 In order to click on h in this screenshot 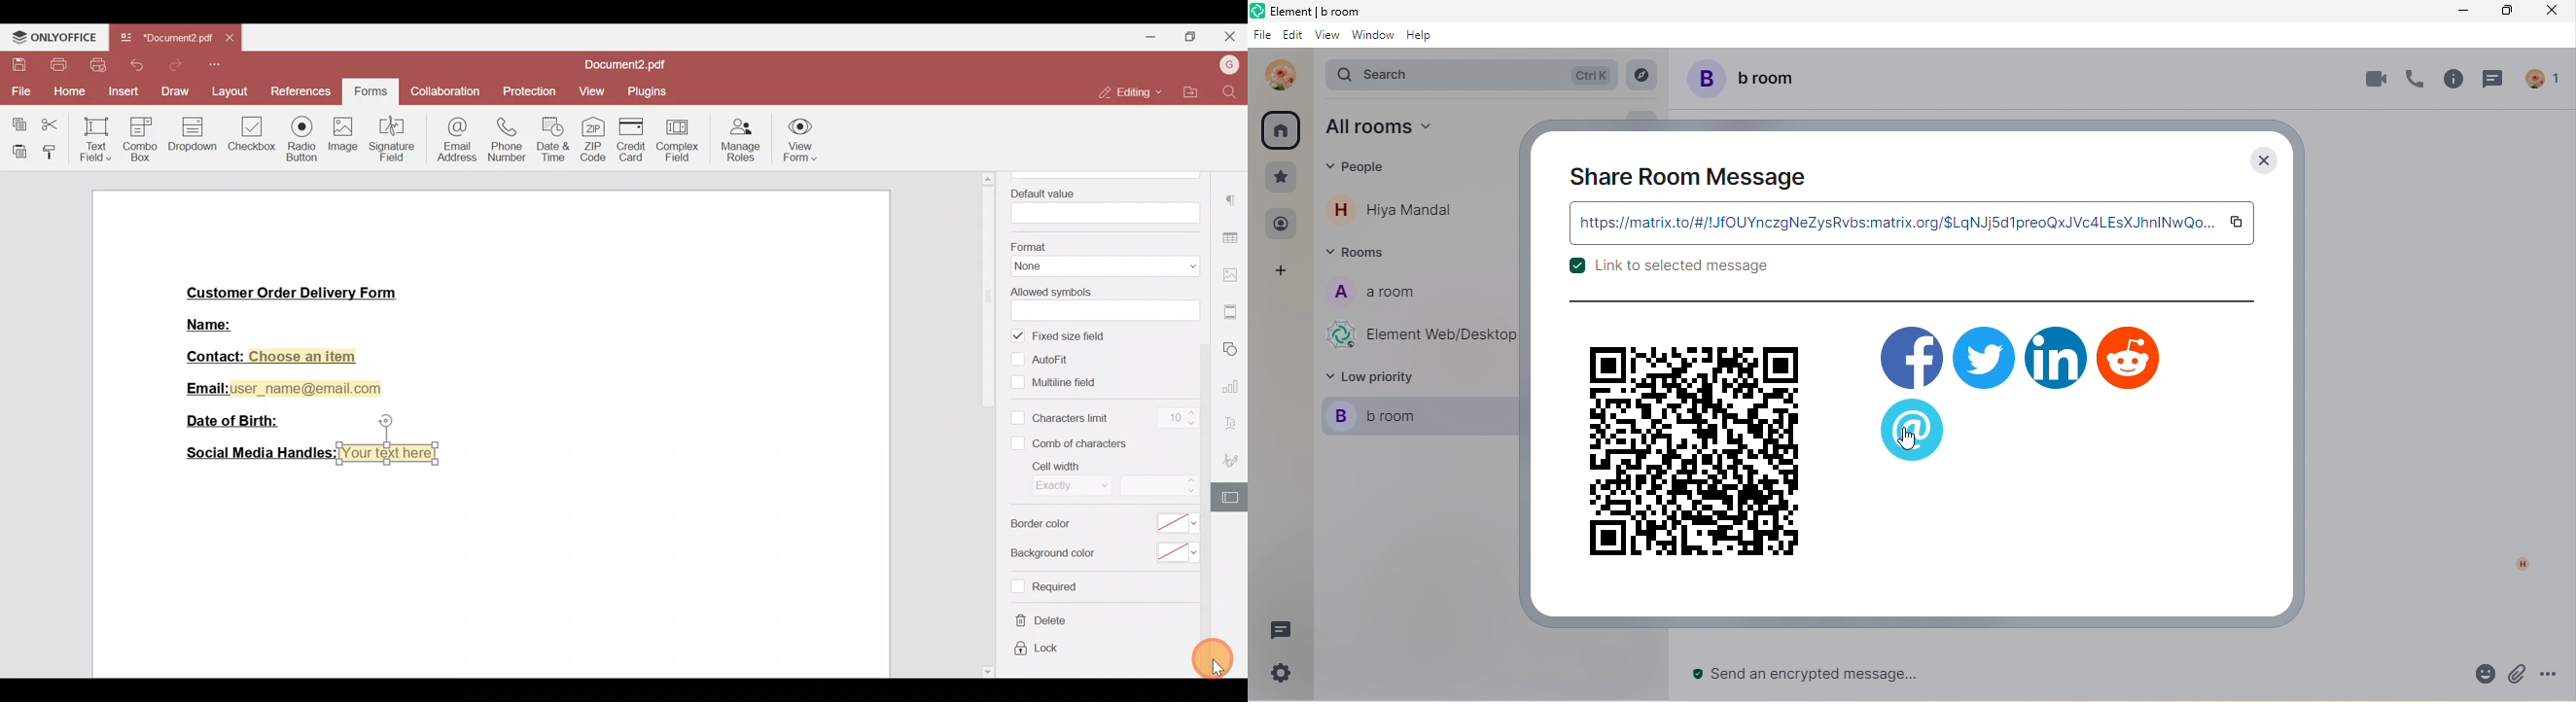, I will do `click(2517, 563)`.